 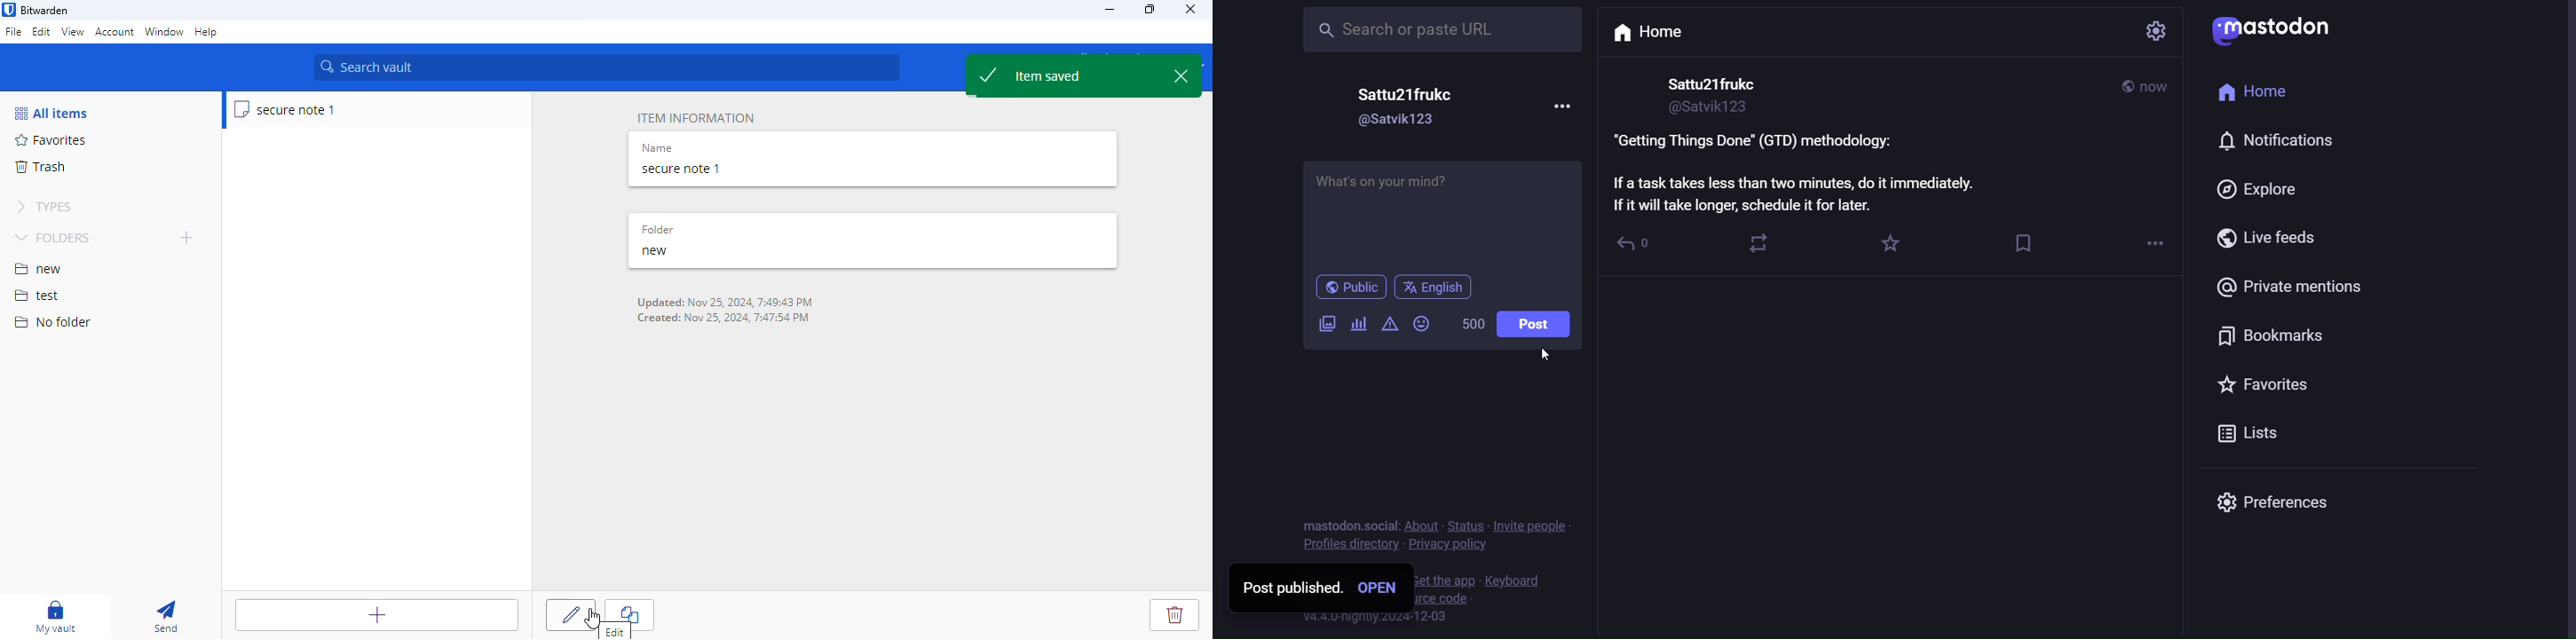 What do you see at coordinates (1109, 9) in the screenshot?
I see `minimize` at bounding box center [1109, 9].